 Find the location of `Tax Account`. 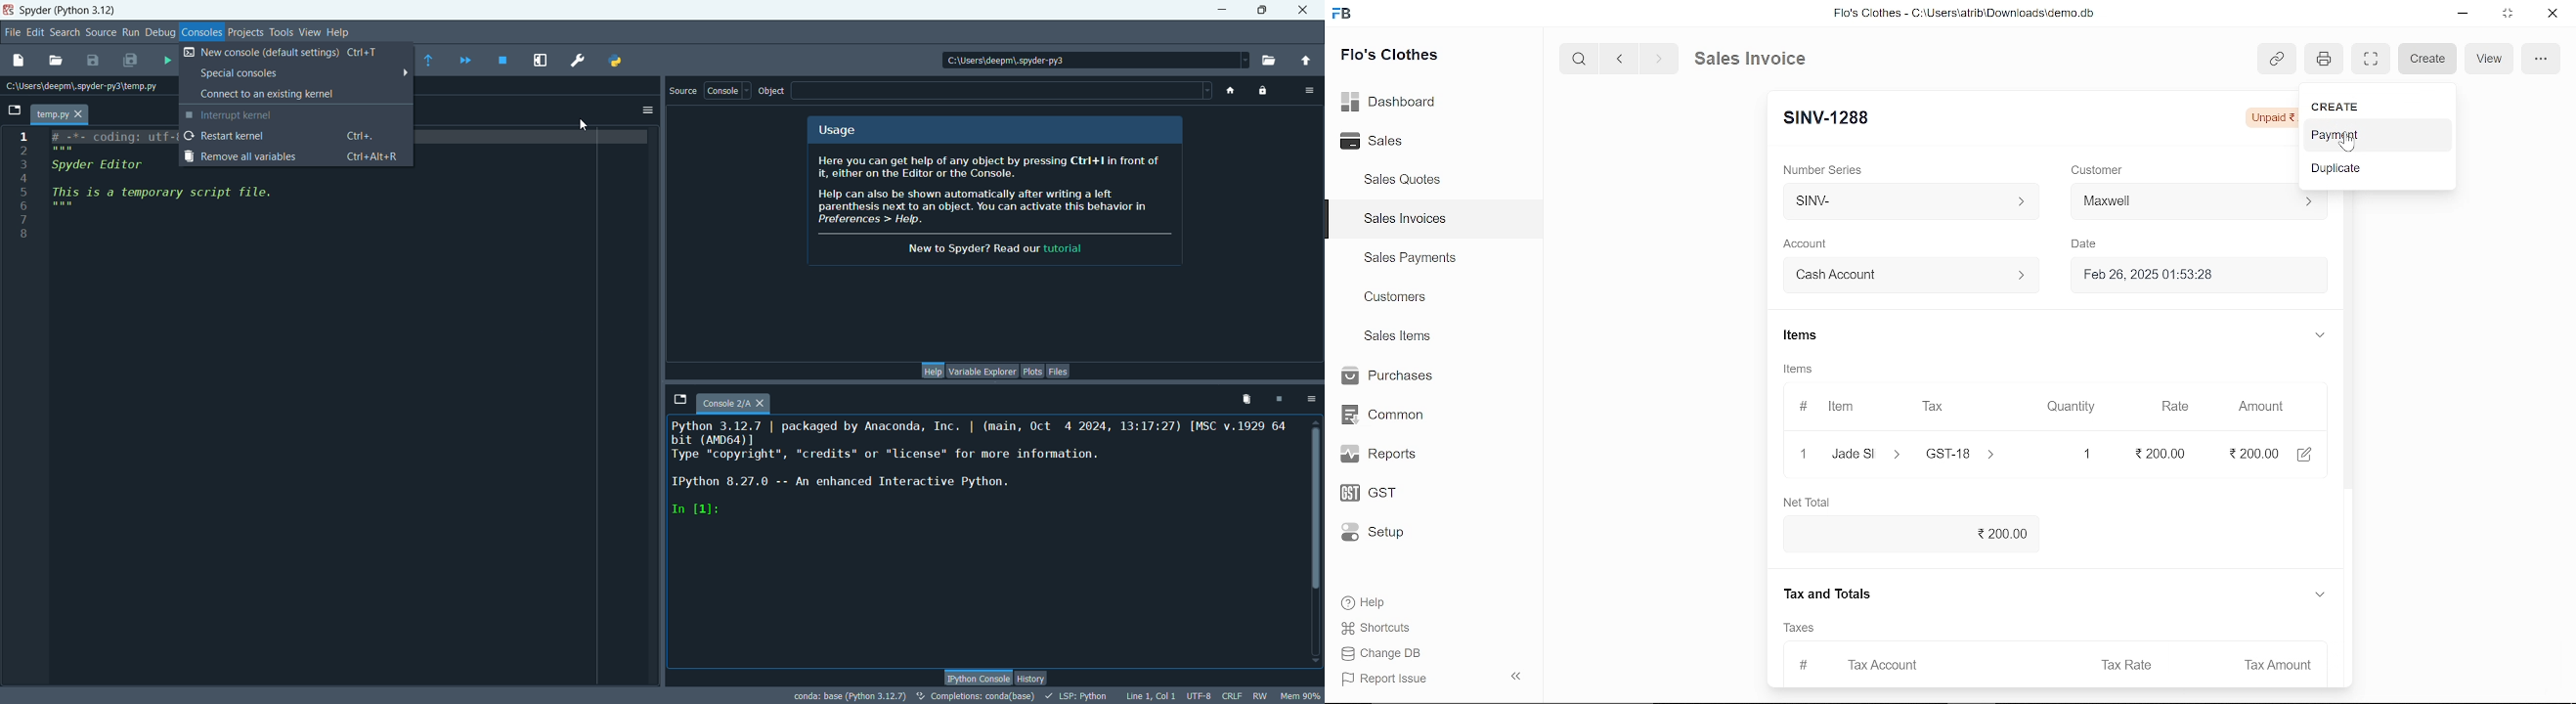

Tax Account is located at coordinates (1912, 663).